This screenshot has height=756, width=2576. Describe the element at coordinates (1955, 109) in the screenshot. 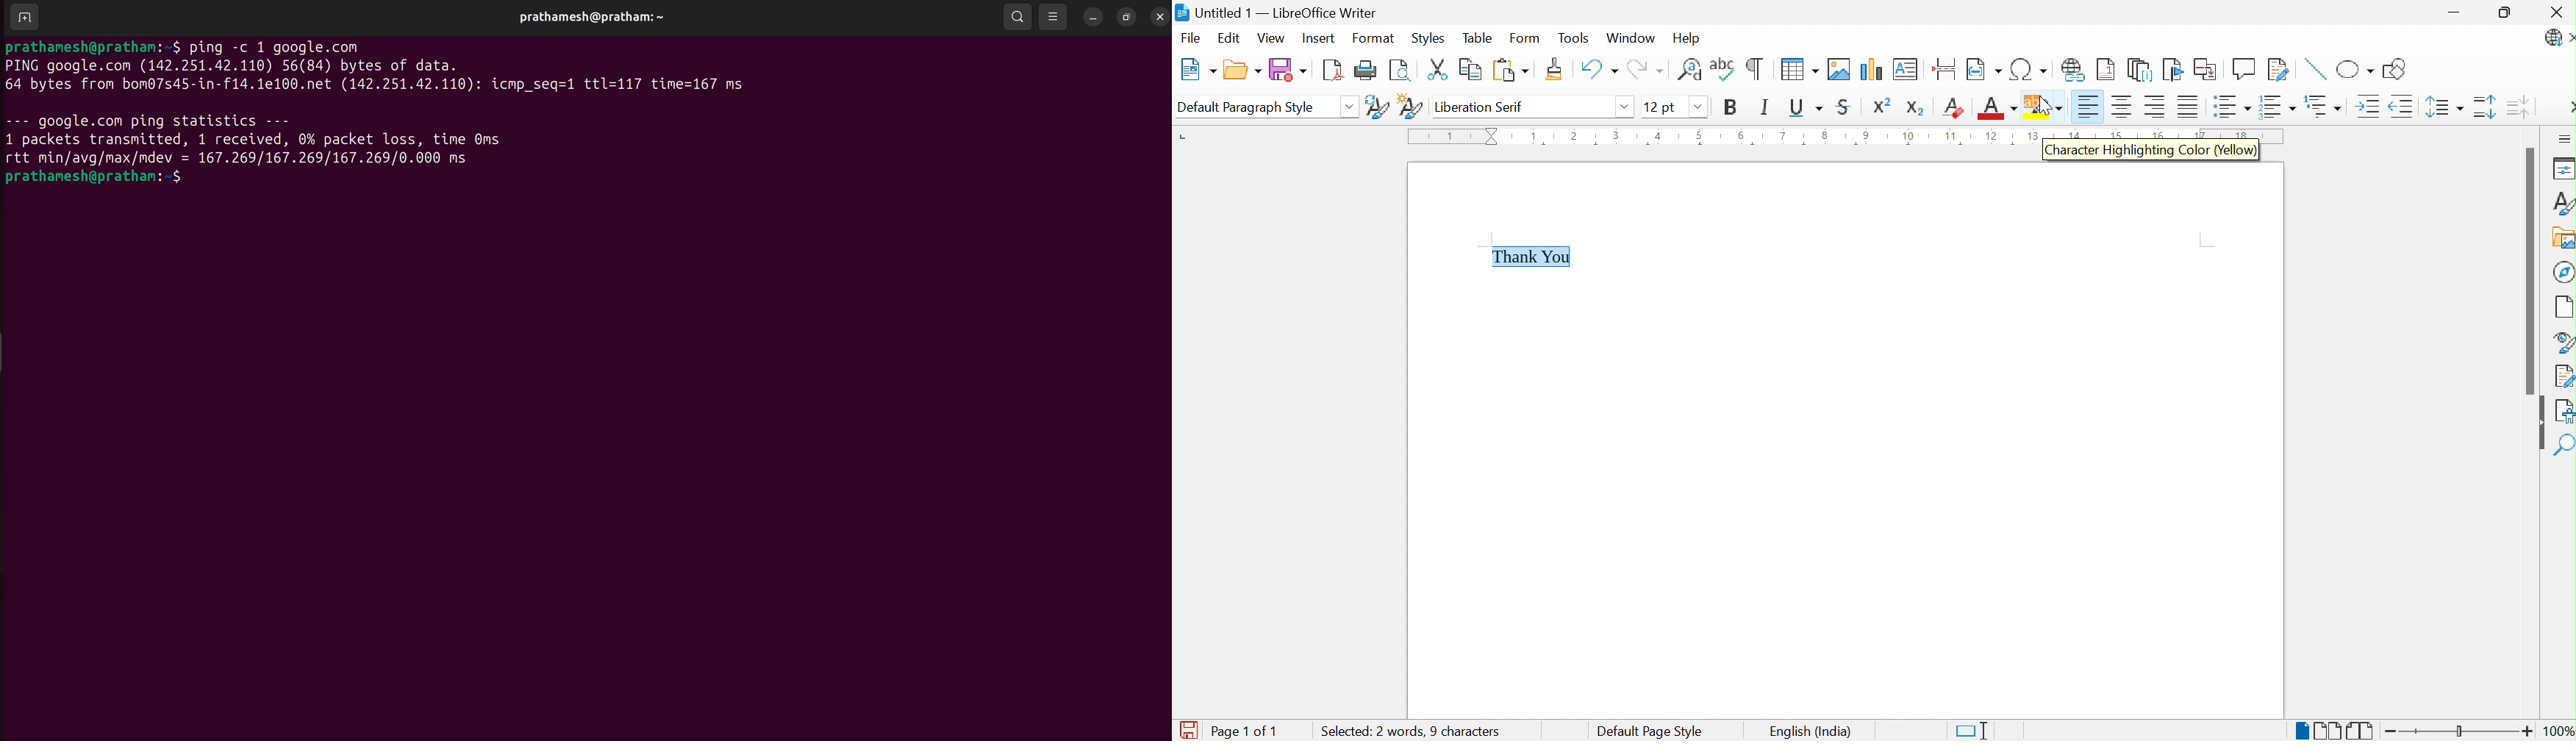

I see `Clear Direct Formatting` at that location.